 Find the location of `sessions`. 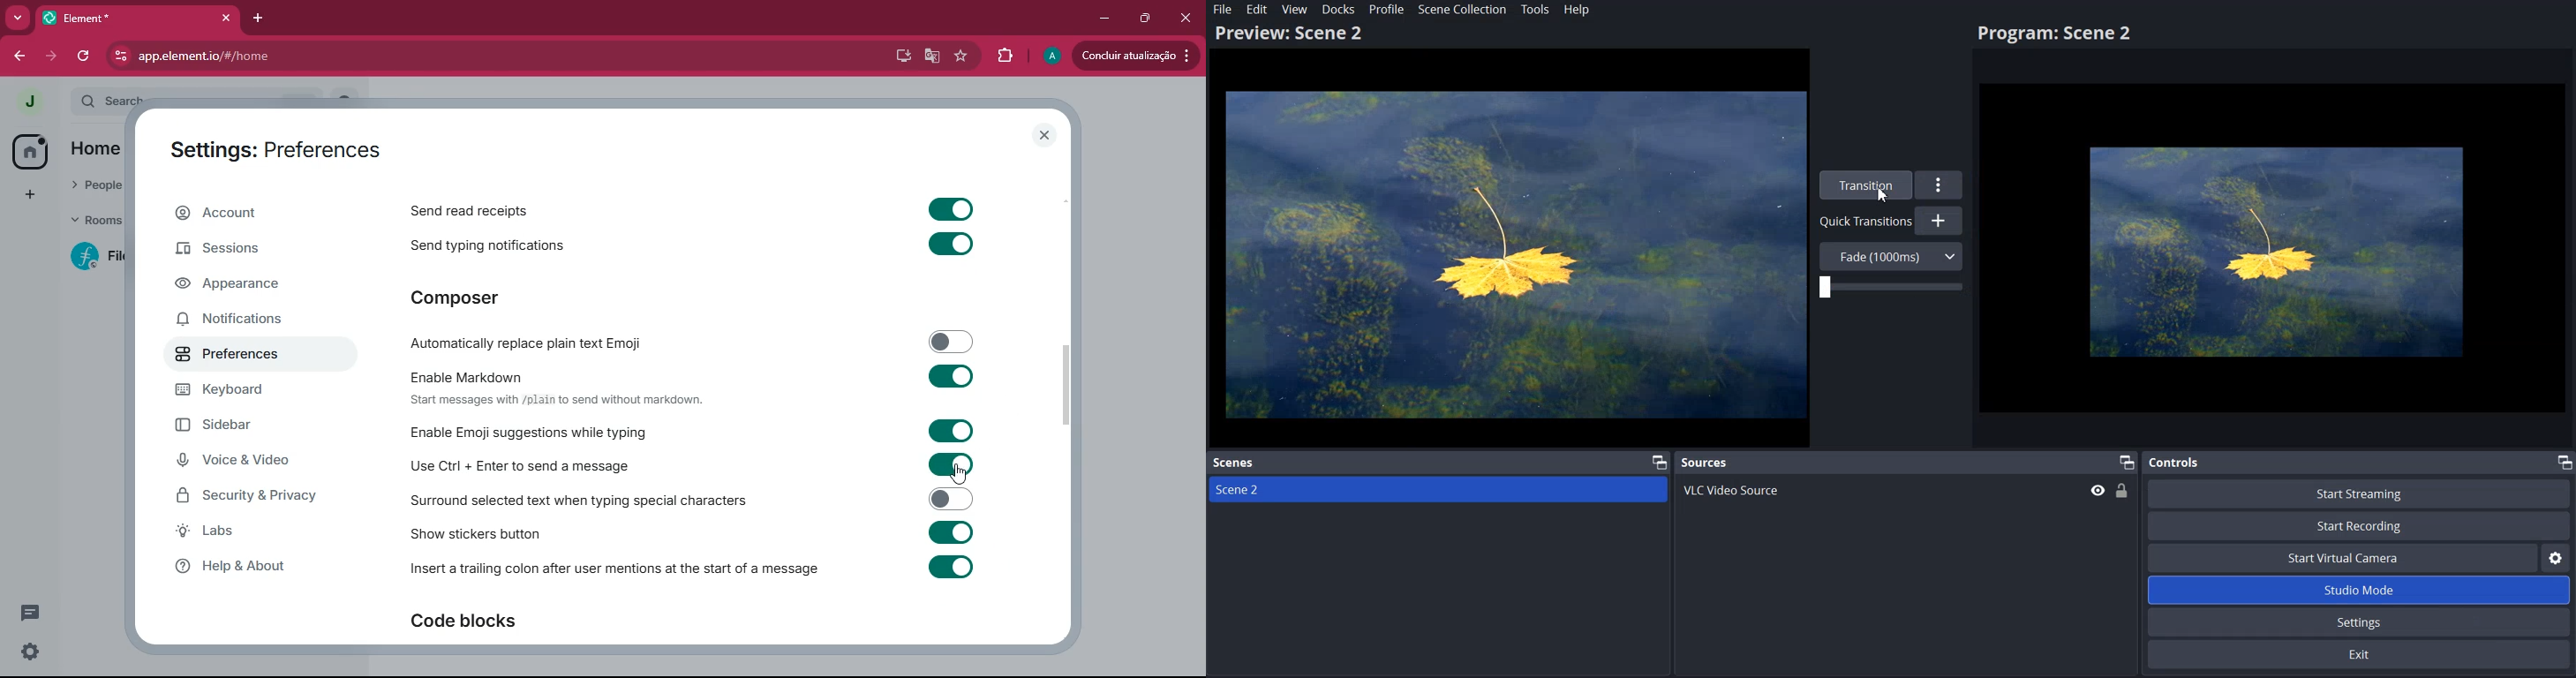

sessions is located at coordinates (250, 251).